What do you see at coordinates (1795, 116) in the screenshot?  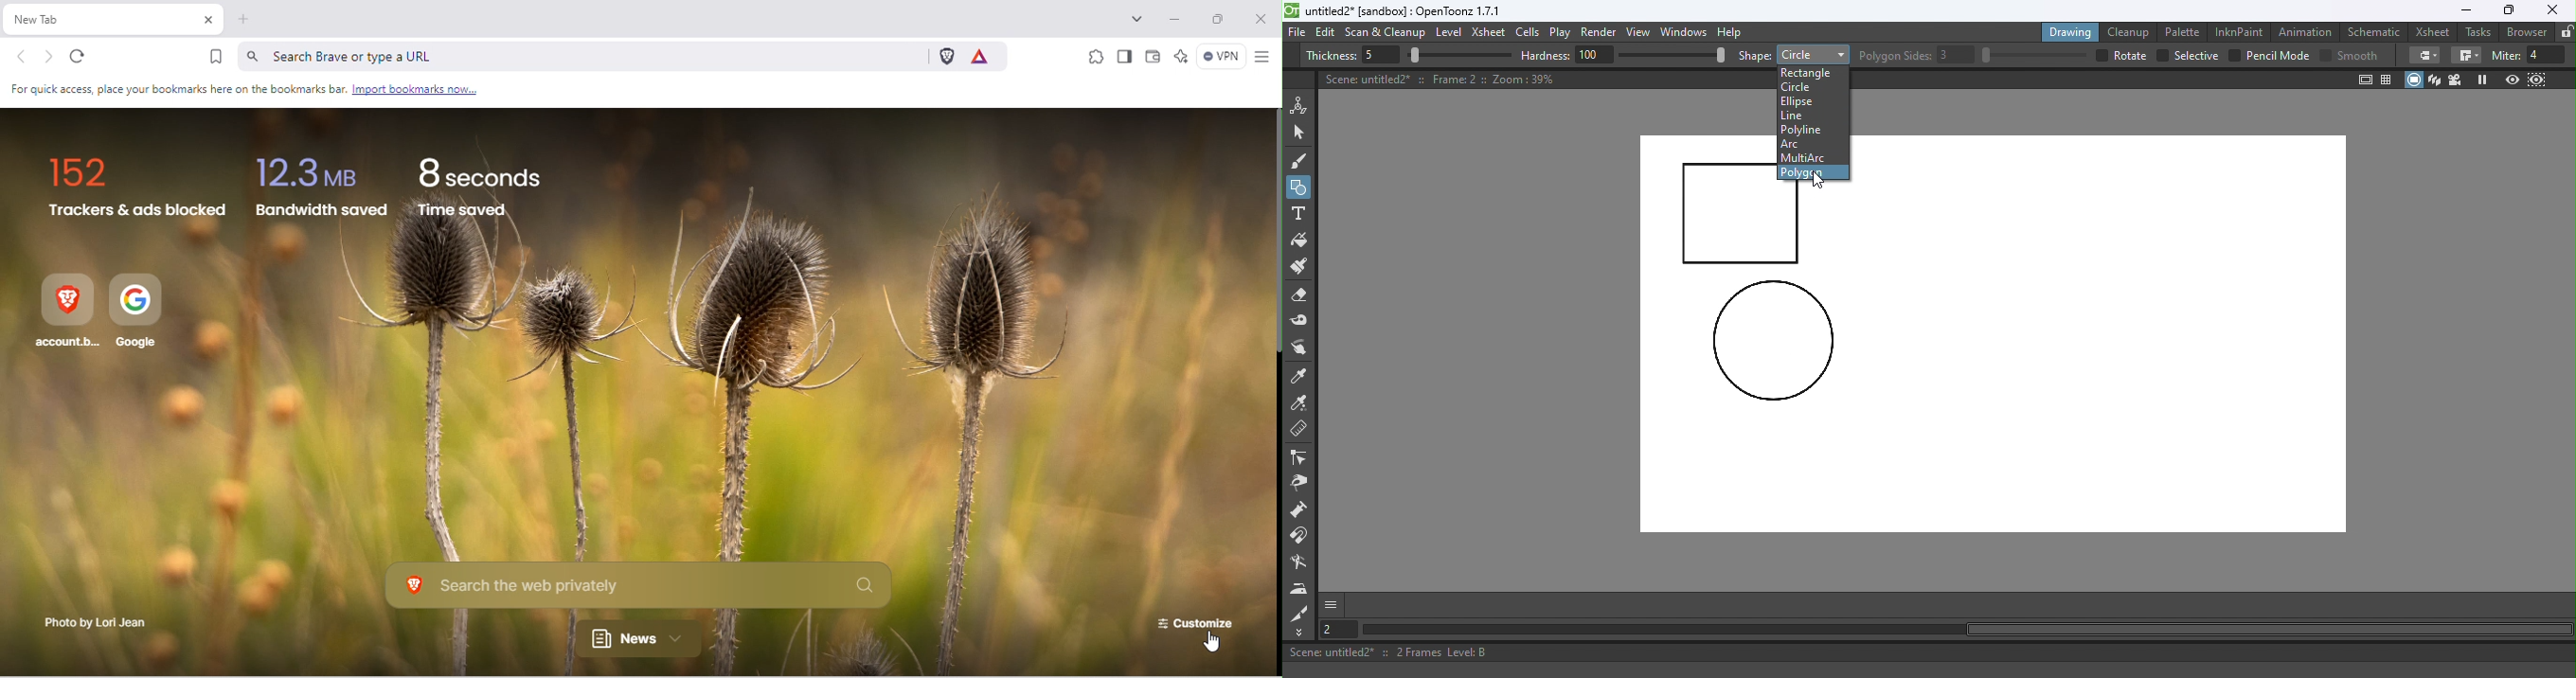 I see `Line` at bounding box center [1795, 116].